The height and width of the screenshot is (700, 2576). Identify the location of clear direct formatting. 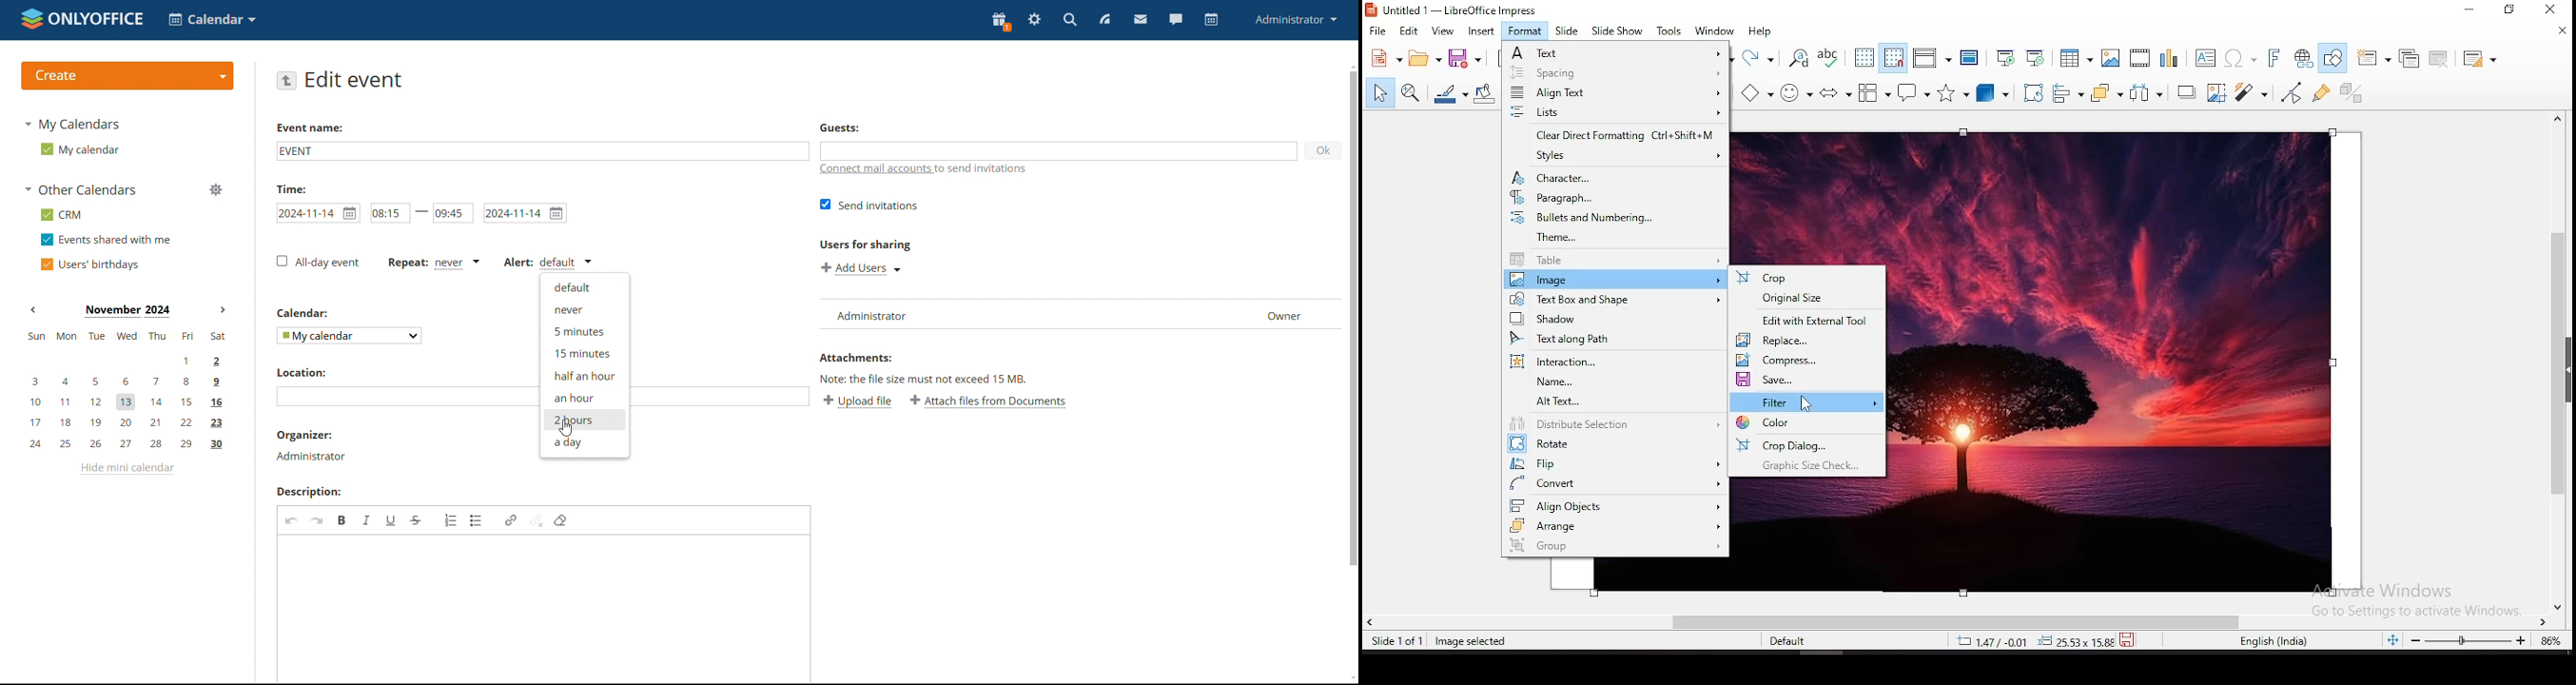
(1613, 136).